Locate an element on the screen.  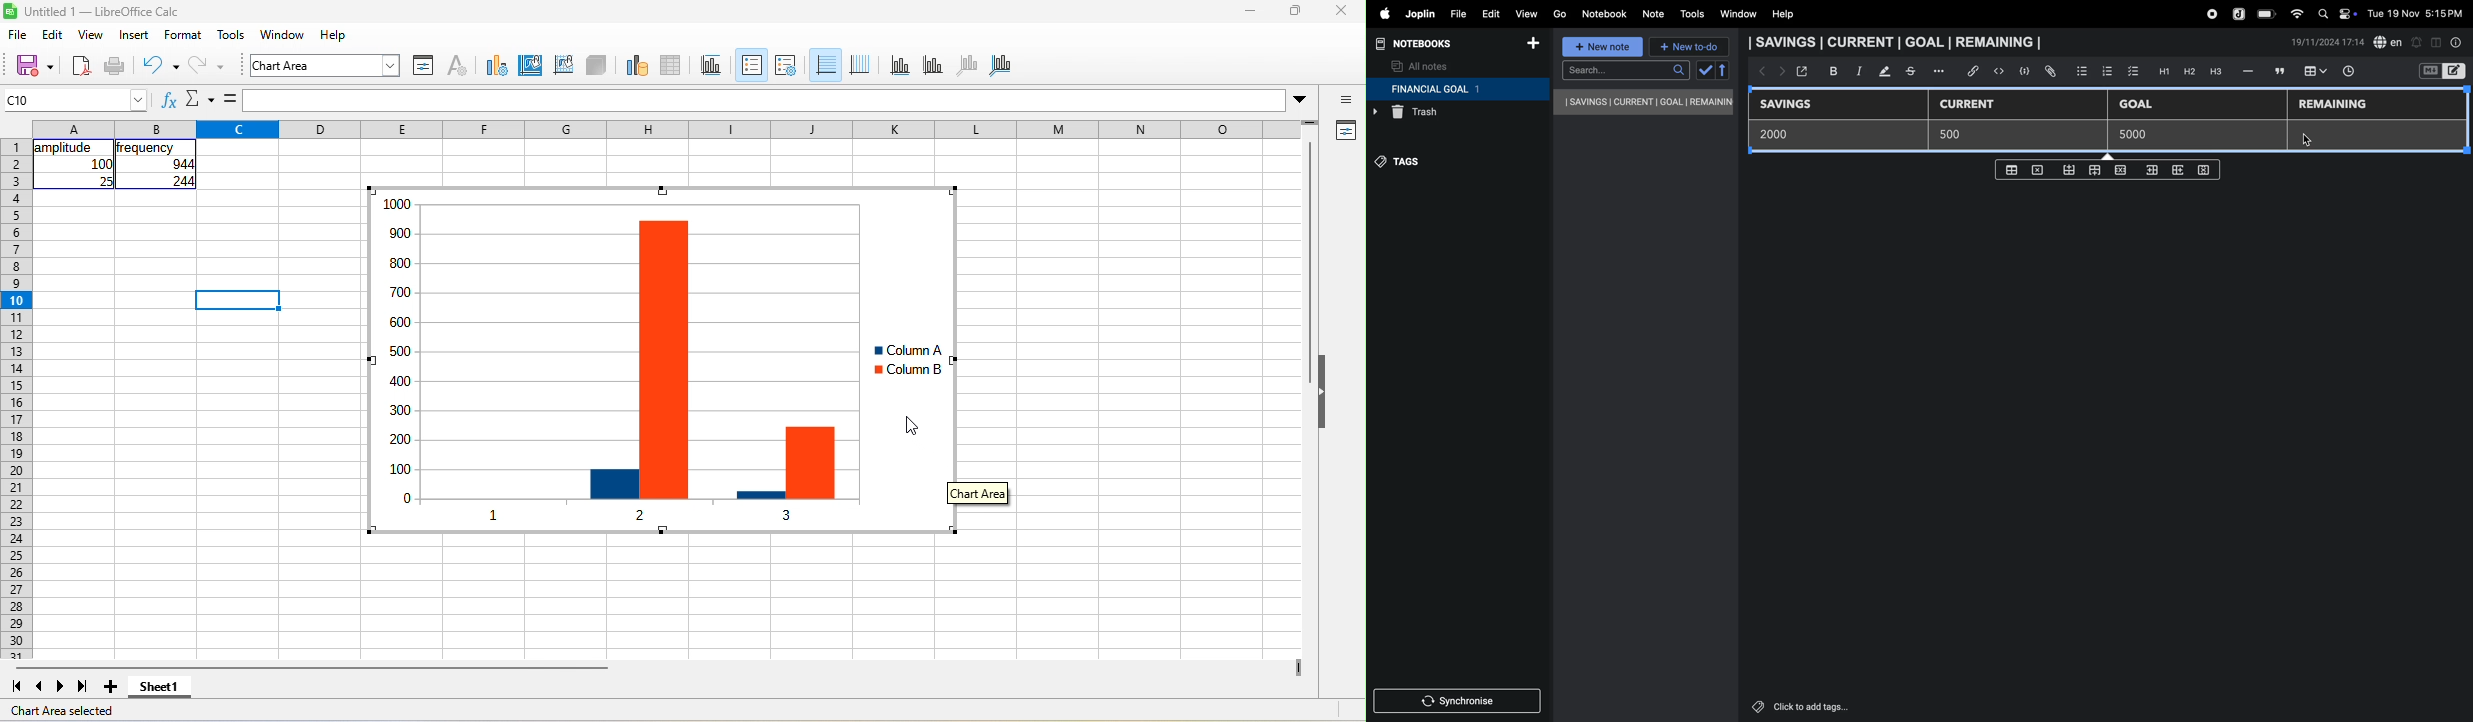
numbered list is located at coordinates (2107, 71).